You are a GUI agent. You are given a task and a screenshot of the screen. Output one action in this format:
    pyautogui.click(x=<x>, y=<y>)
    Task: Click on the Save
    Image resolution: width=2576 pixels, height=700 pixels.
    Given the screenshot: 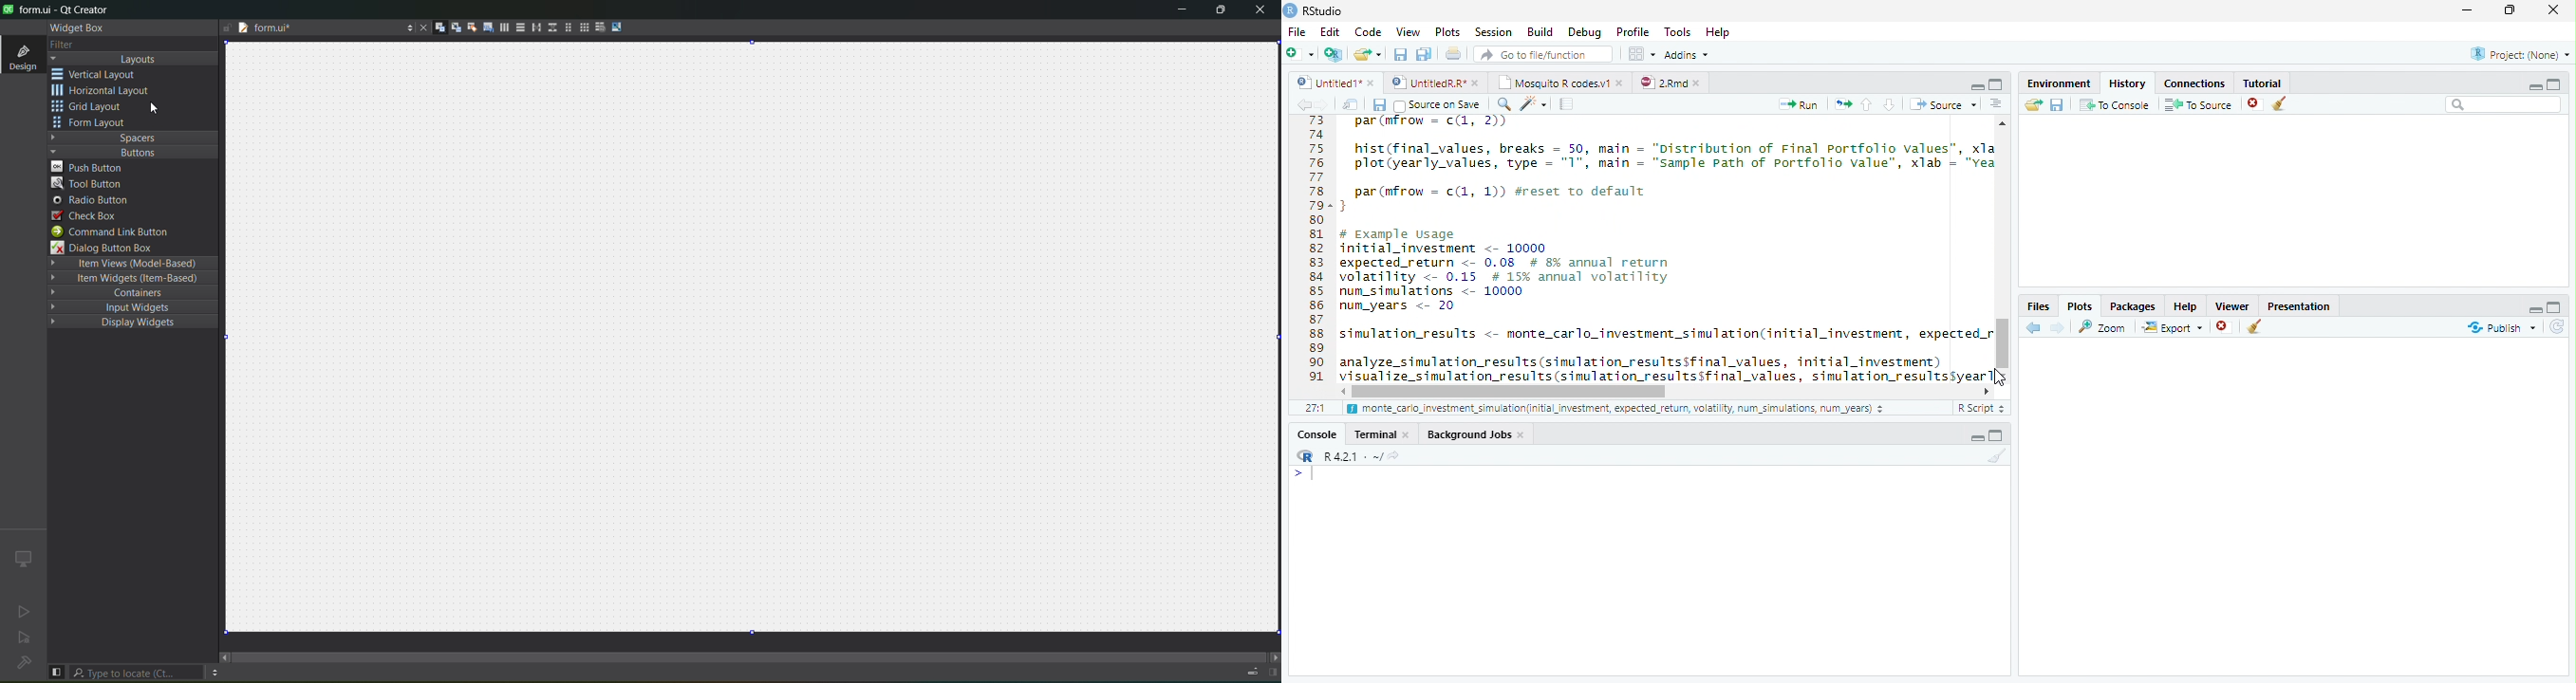 What is the action you would take?
    pyautogui.click(x=2057, y=104)
    